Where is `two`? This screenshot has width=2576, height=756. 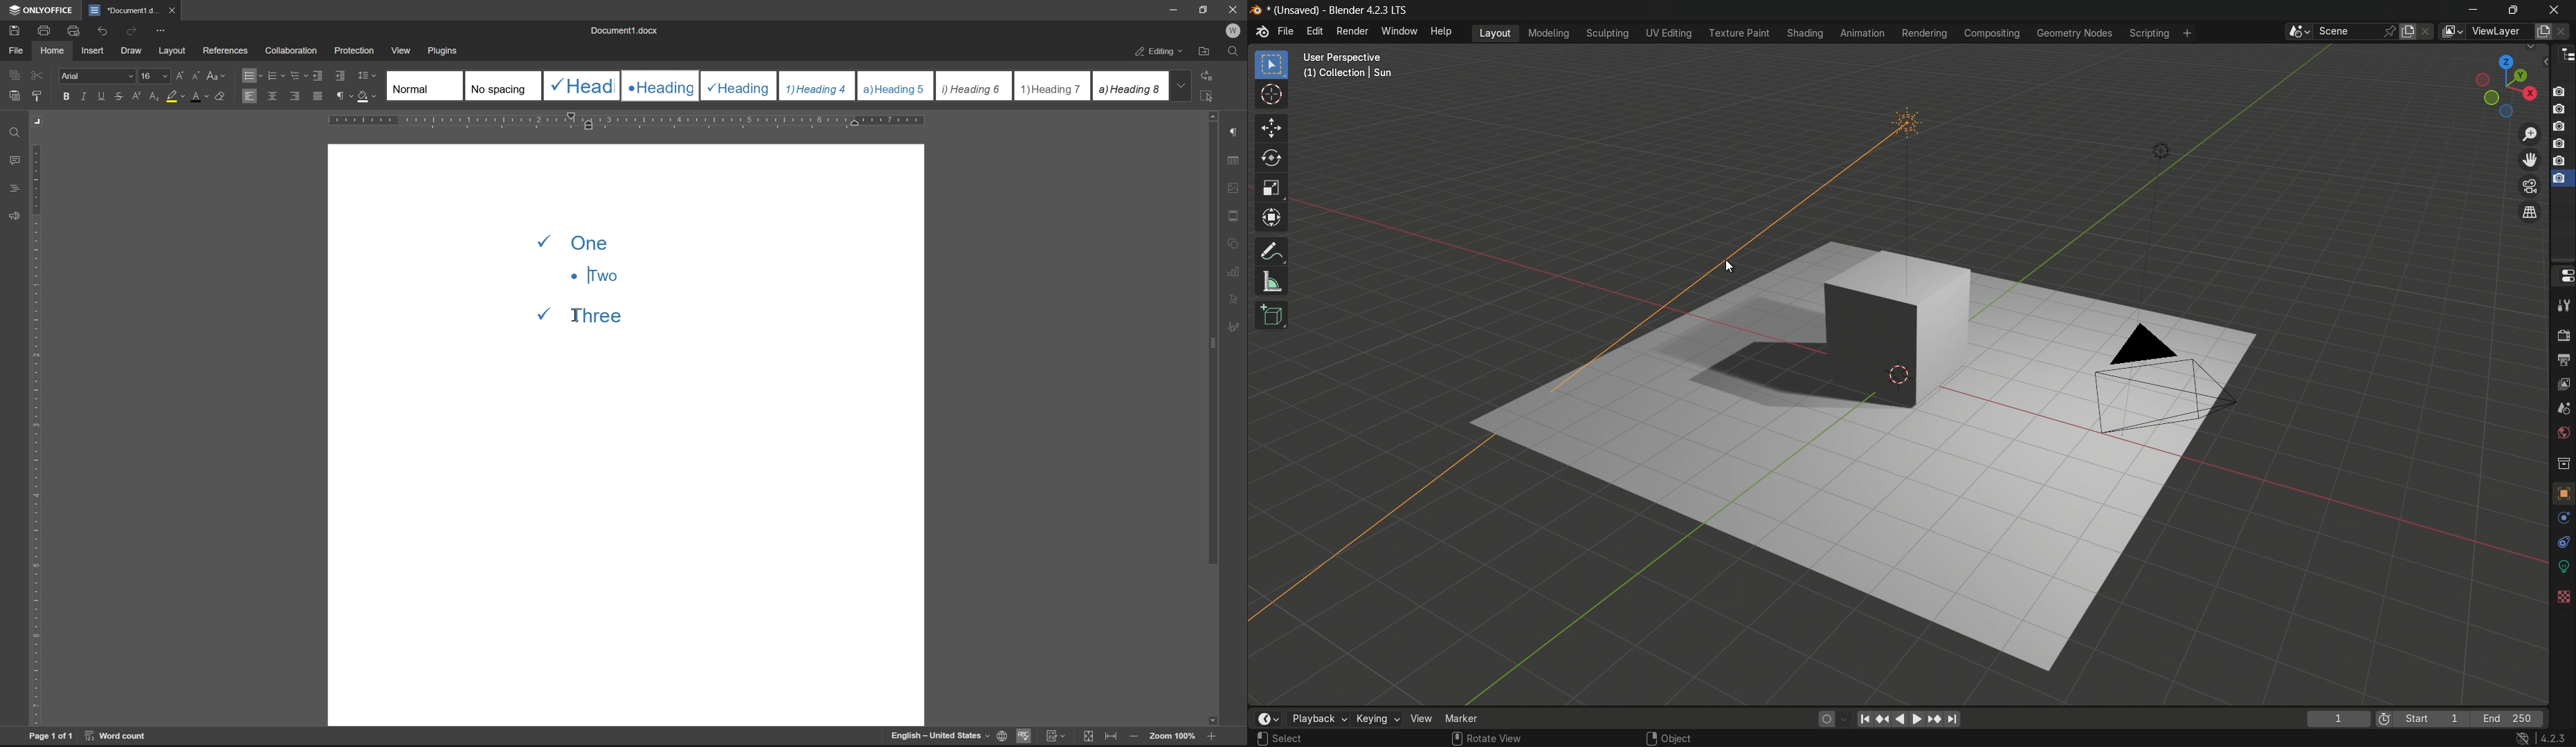
two is located at coordinates (593, 275).